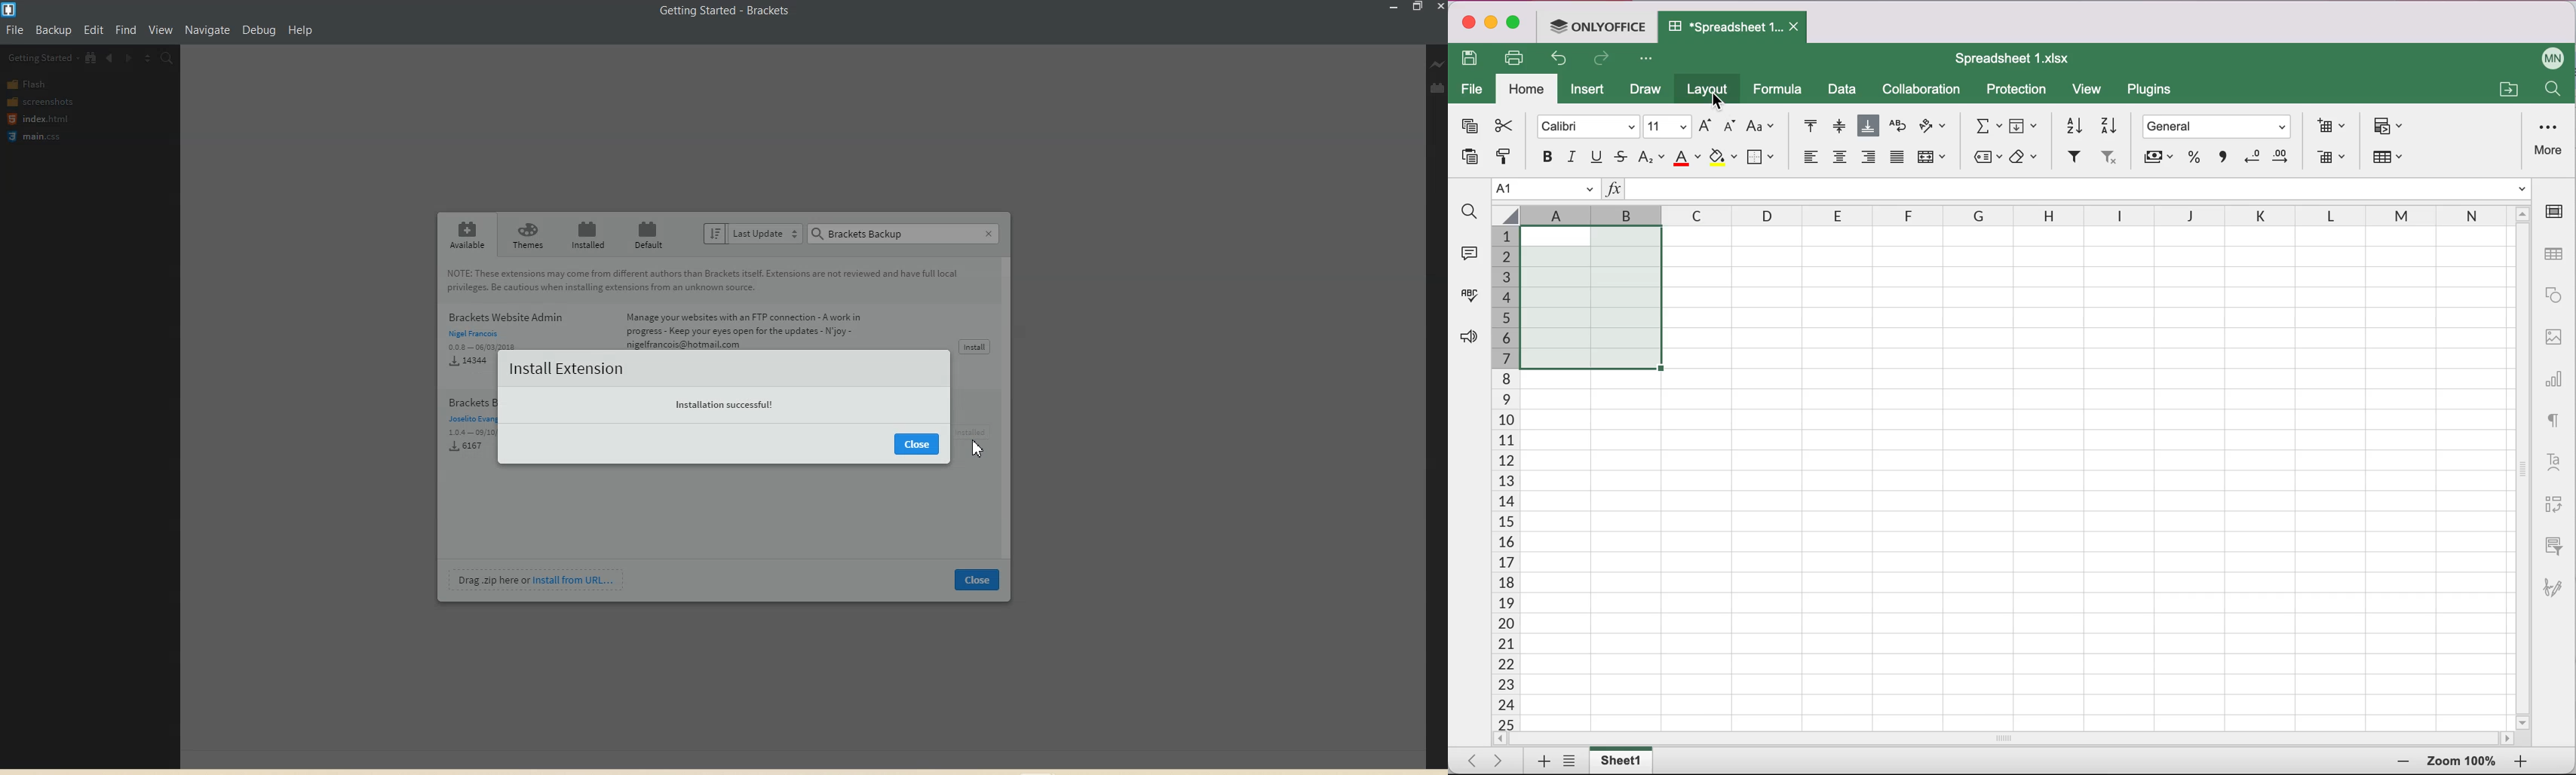 The height and width of the screenshot is (784, 2576). I want to click on Scroll to first sheet, so click(1468, 757).